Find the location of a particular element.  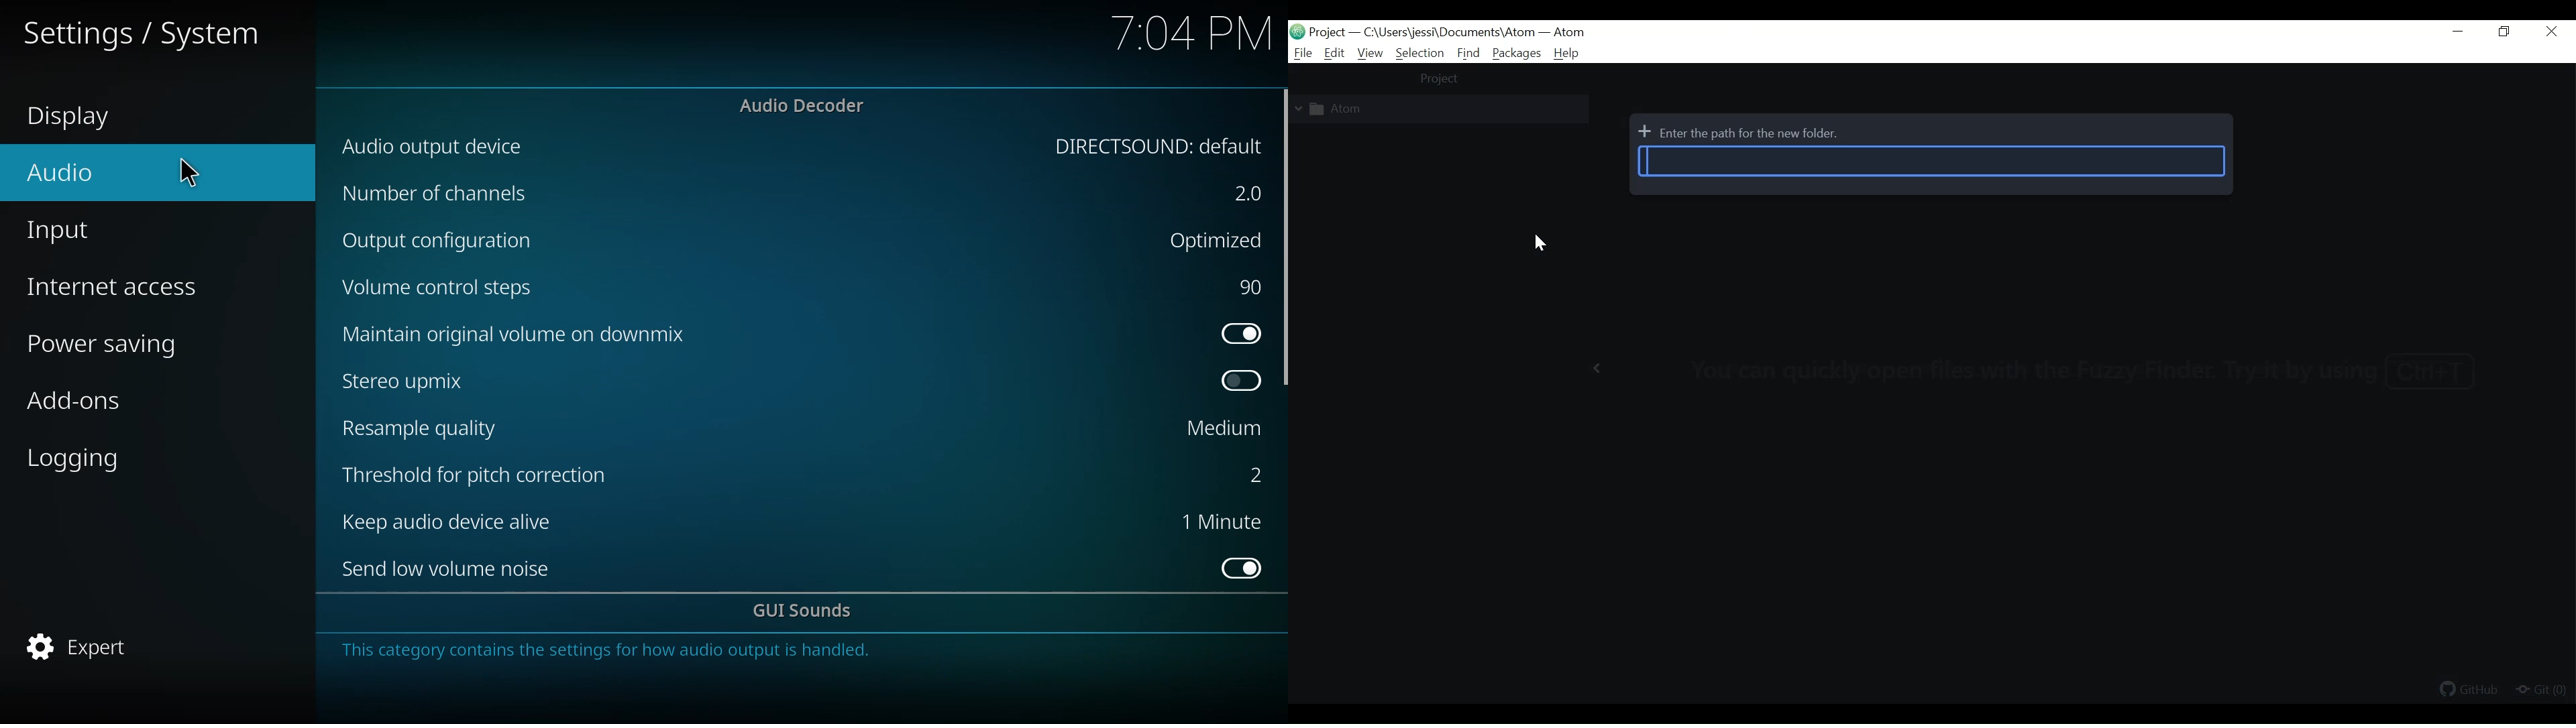

audio decoder is located at coordinates (804, 106).